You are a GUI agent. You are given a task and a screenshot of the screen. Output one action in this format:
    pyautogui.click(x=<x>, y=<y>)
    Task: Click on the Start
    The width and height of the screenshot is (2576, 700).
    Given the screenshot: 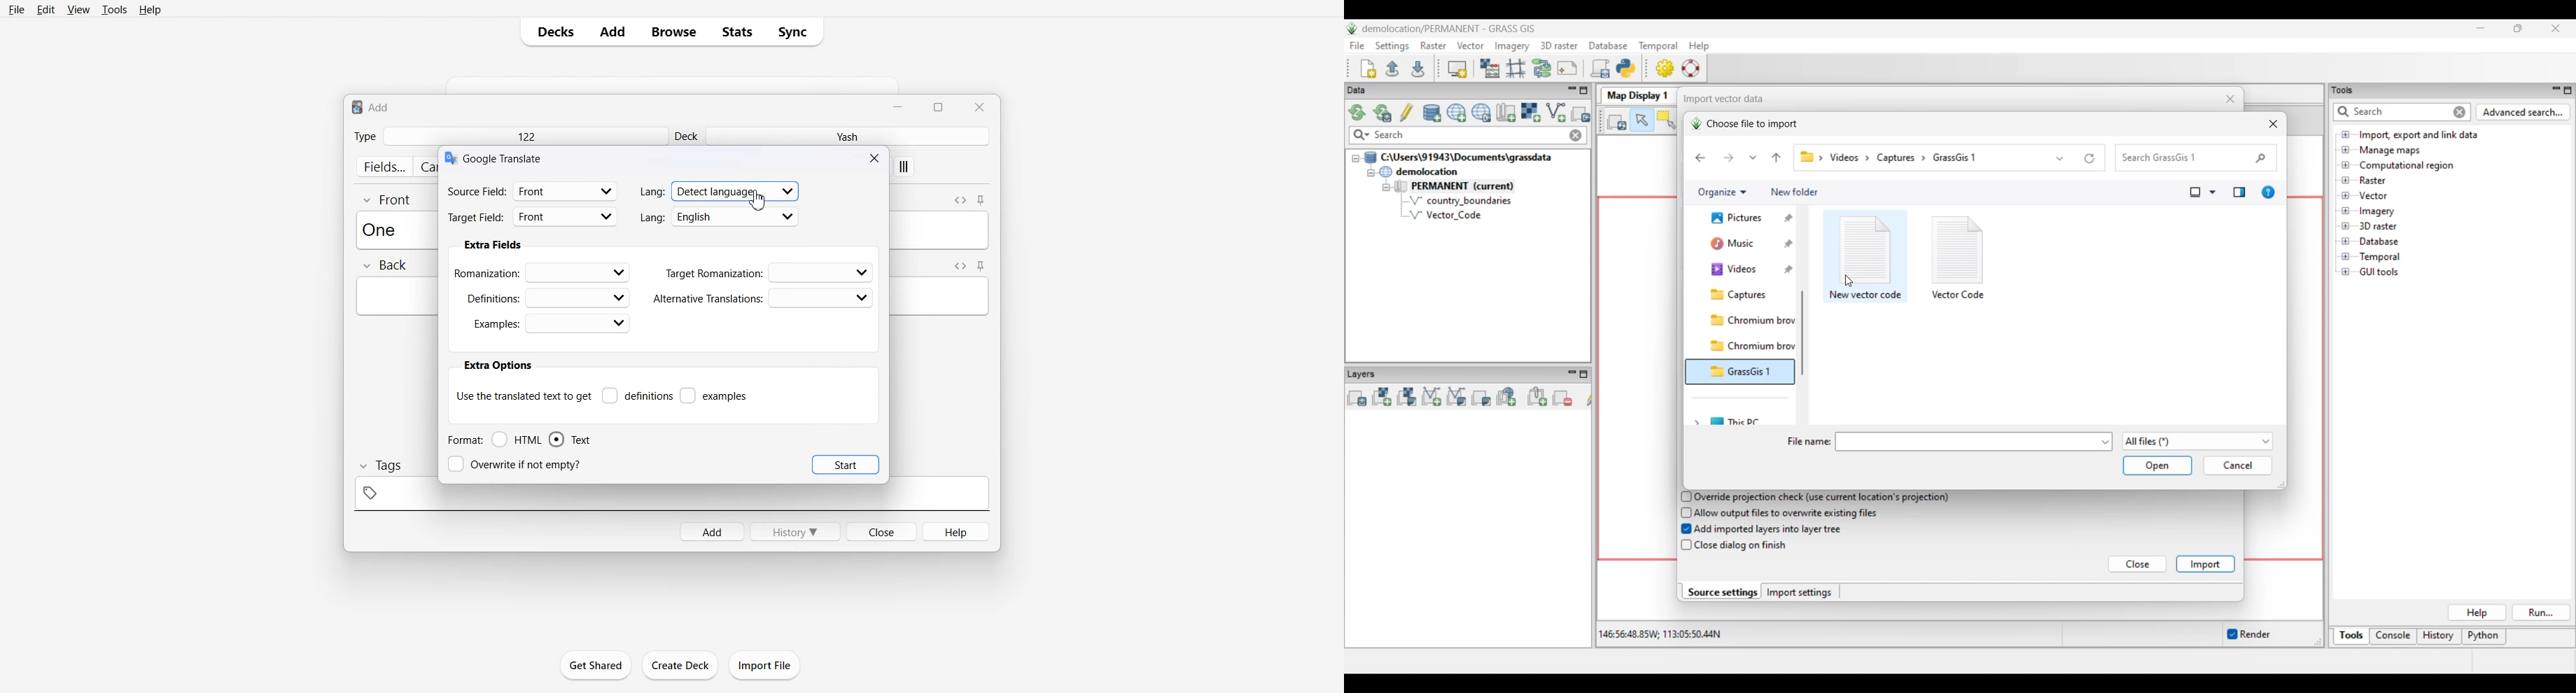 What is the action you would take?
    pyautogui.click(x=846, y=464)
    